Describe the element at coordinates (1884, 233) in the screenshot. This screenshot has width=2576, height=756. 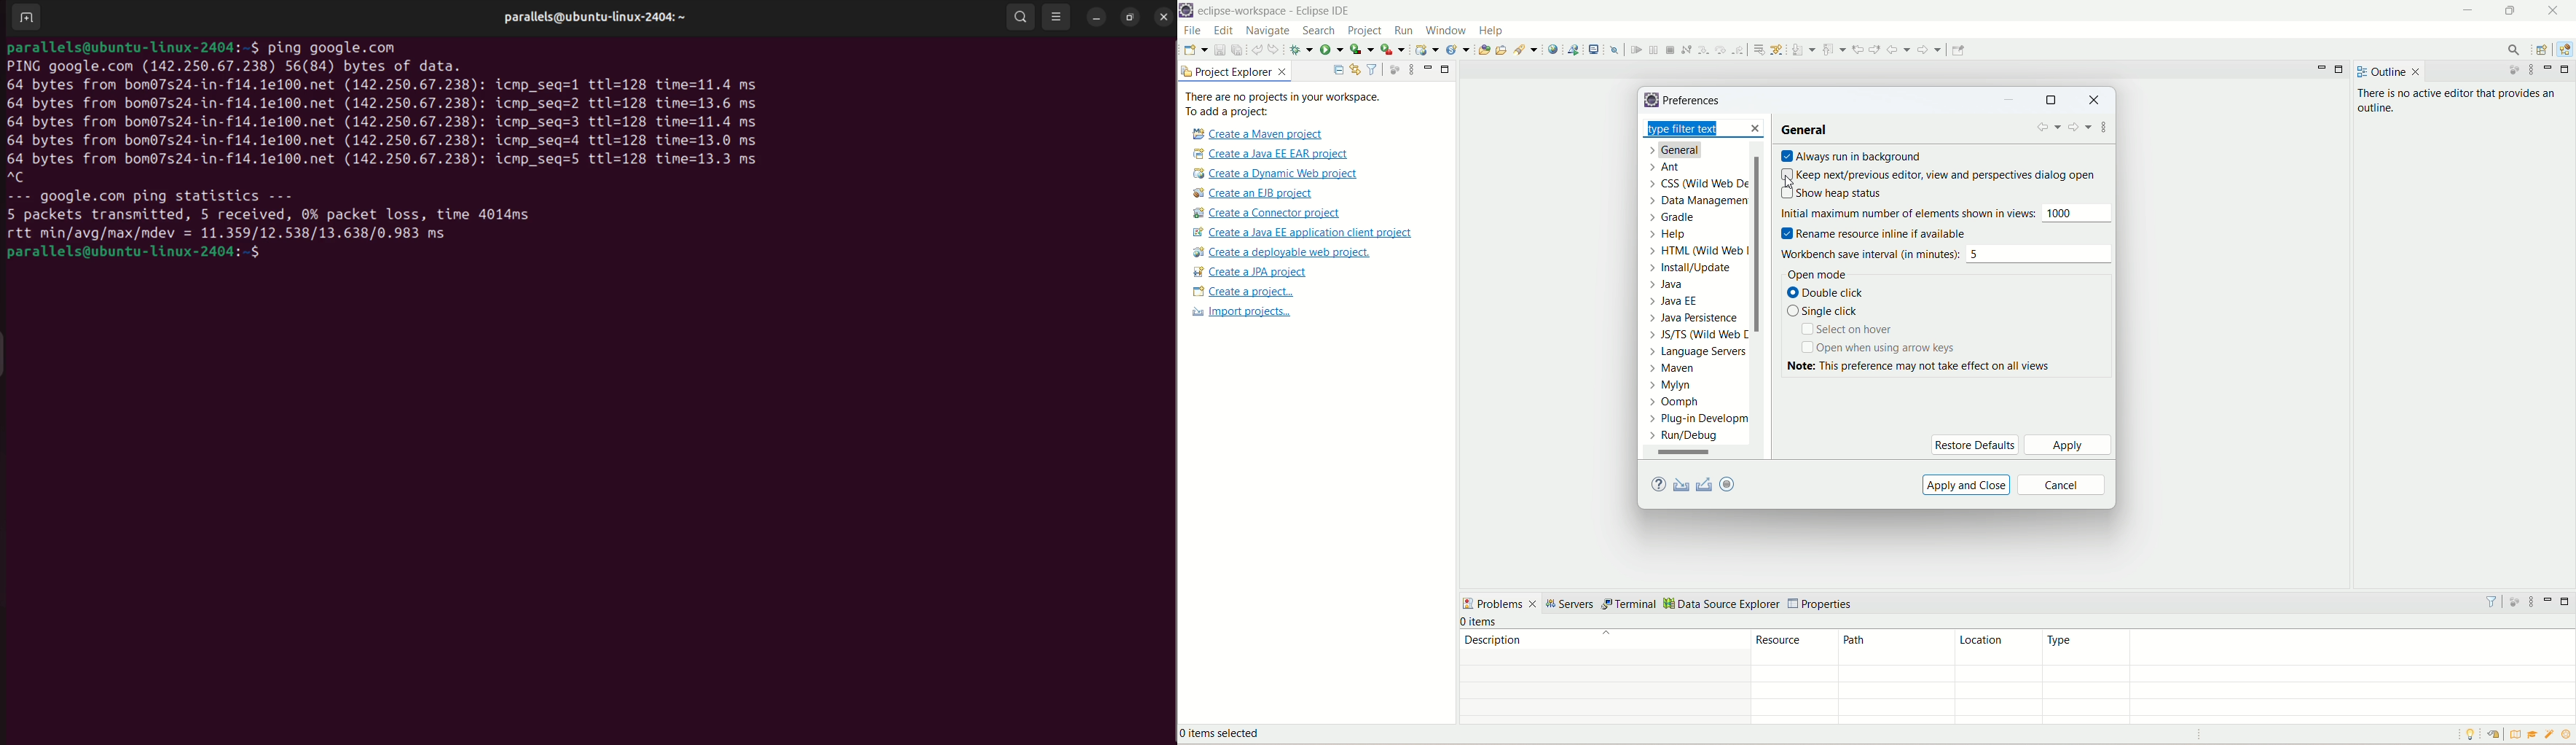
I see `rename resource inline if available` at that location.